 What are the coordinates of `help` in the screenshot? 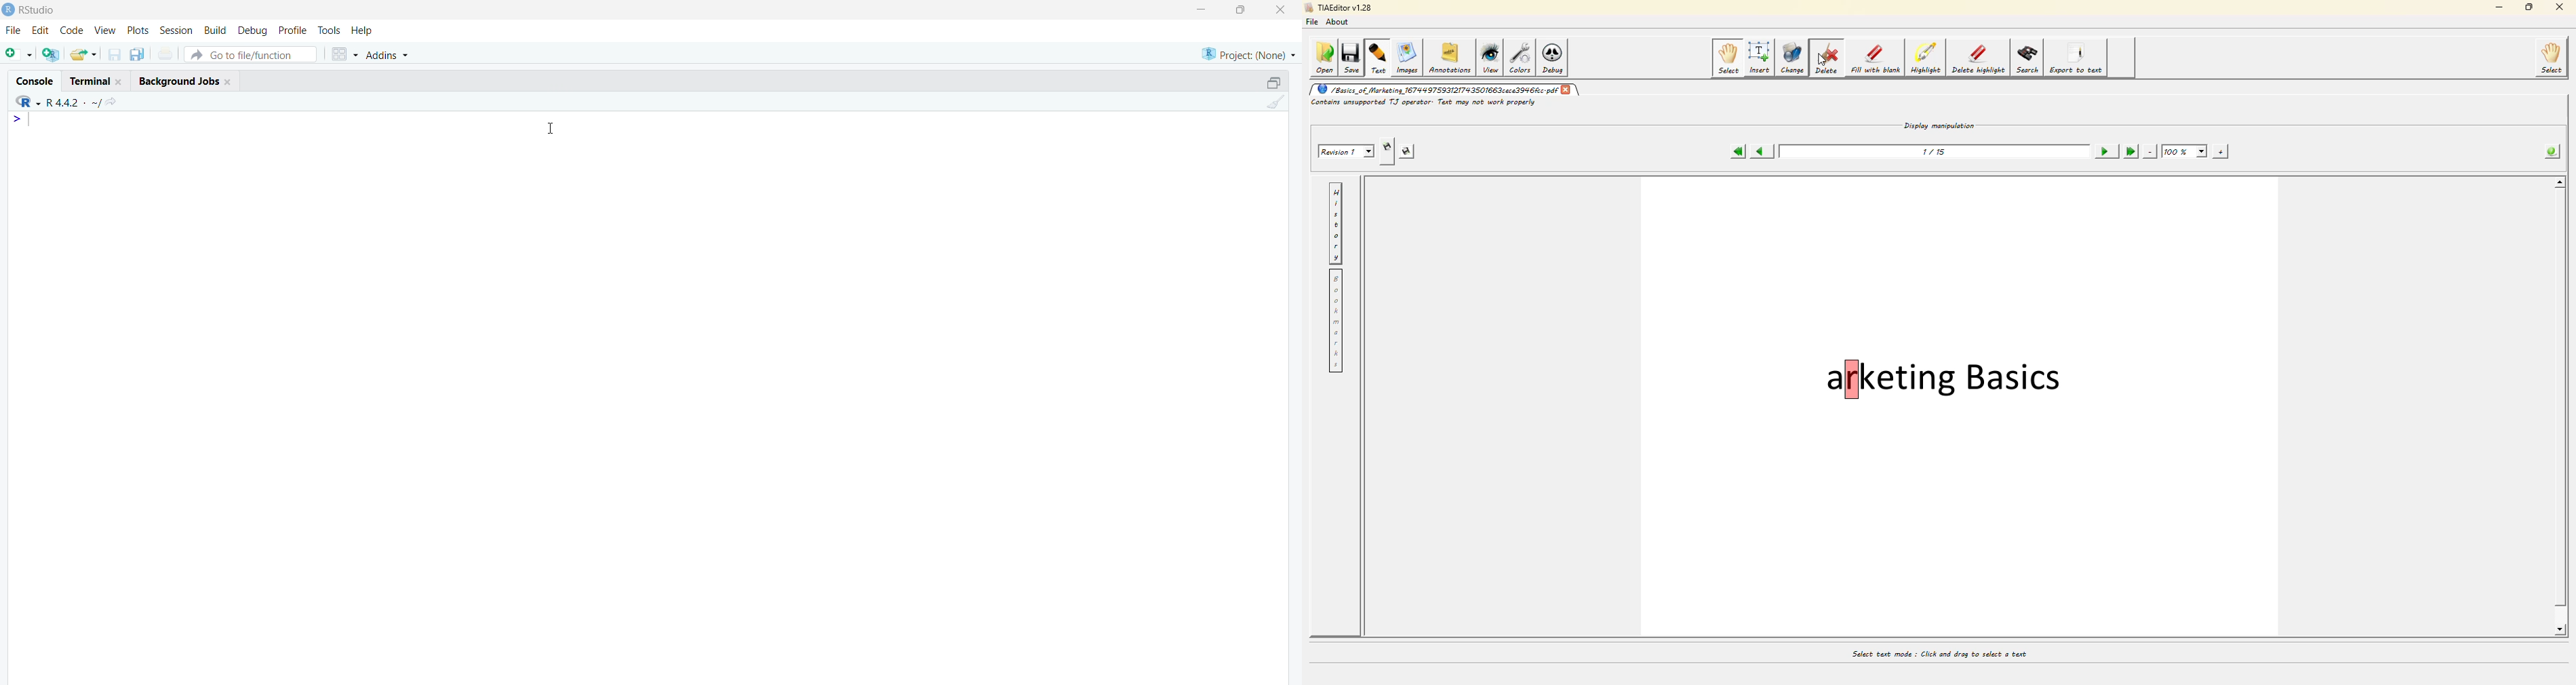 It's located at (364, 31).